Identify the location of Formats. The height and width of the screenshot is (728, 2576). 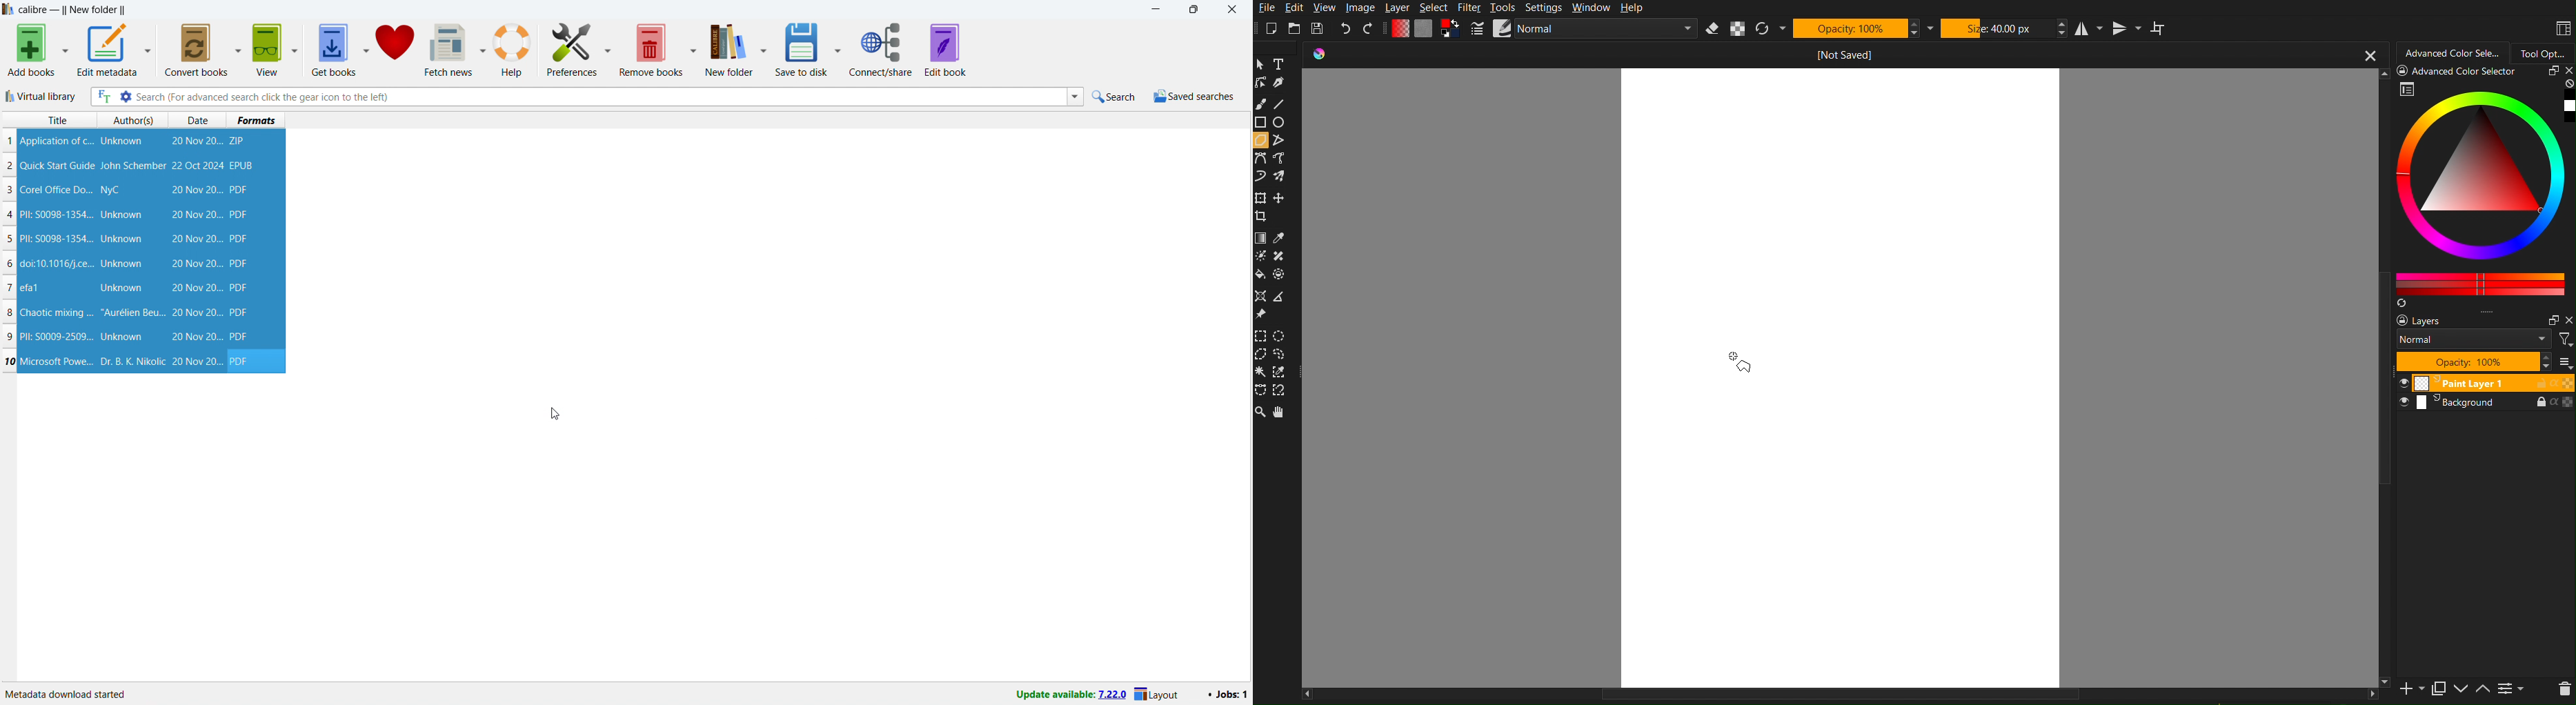
(257, 119).